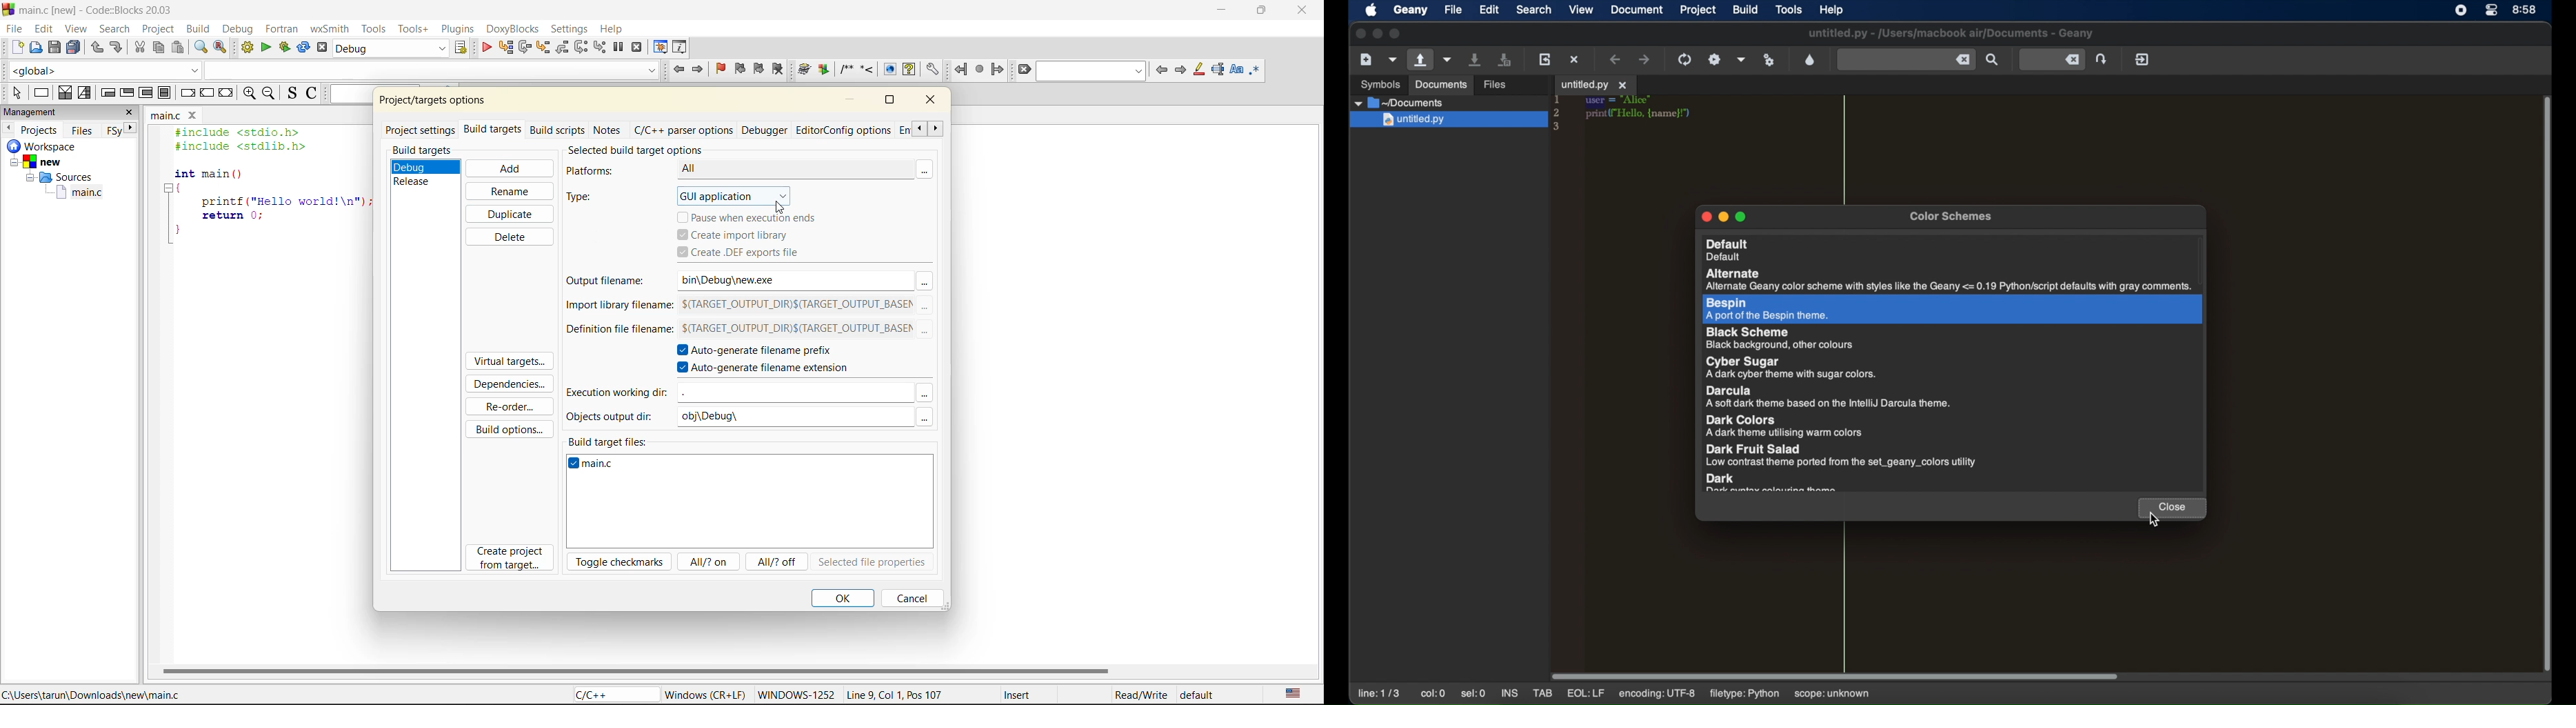 This screenshot has height=728, width=2576. Describe the element at coordinates (302, 48) in the screenshot. I see `rebuild` at that location.